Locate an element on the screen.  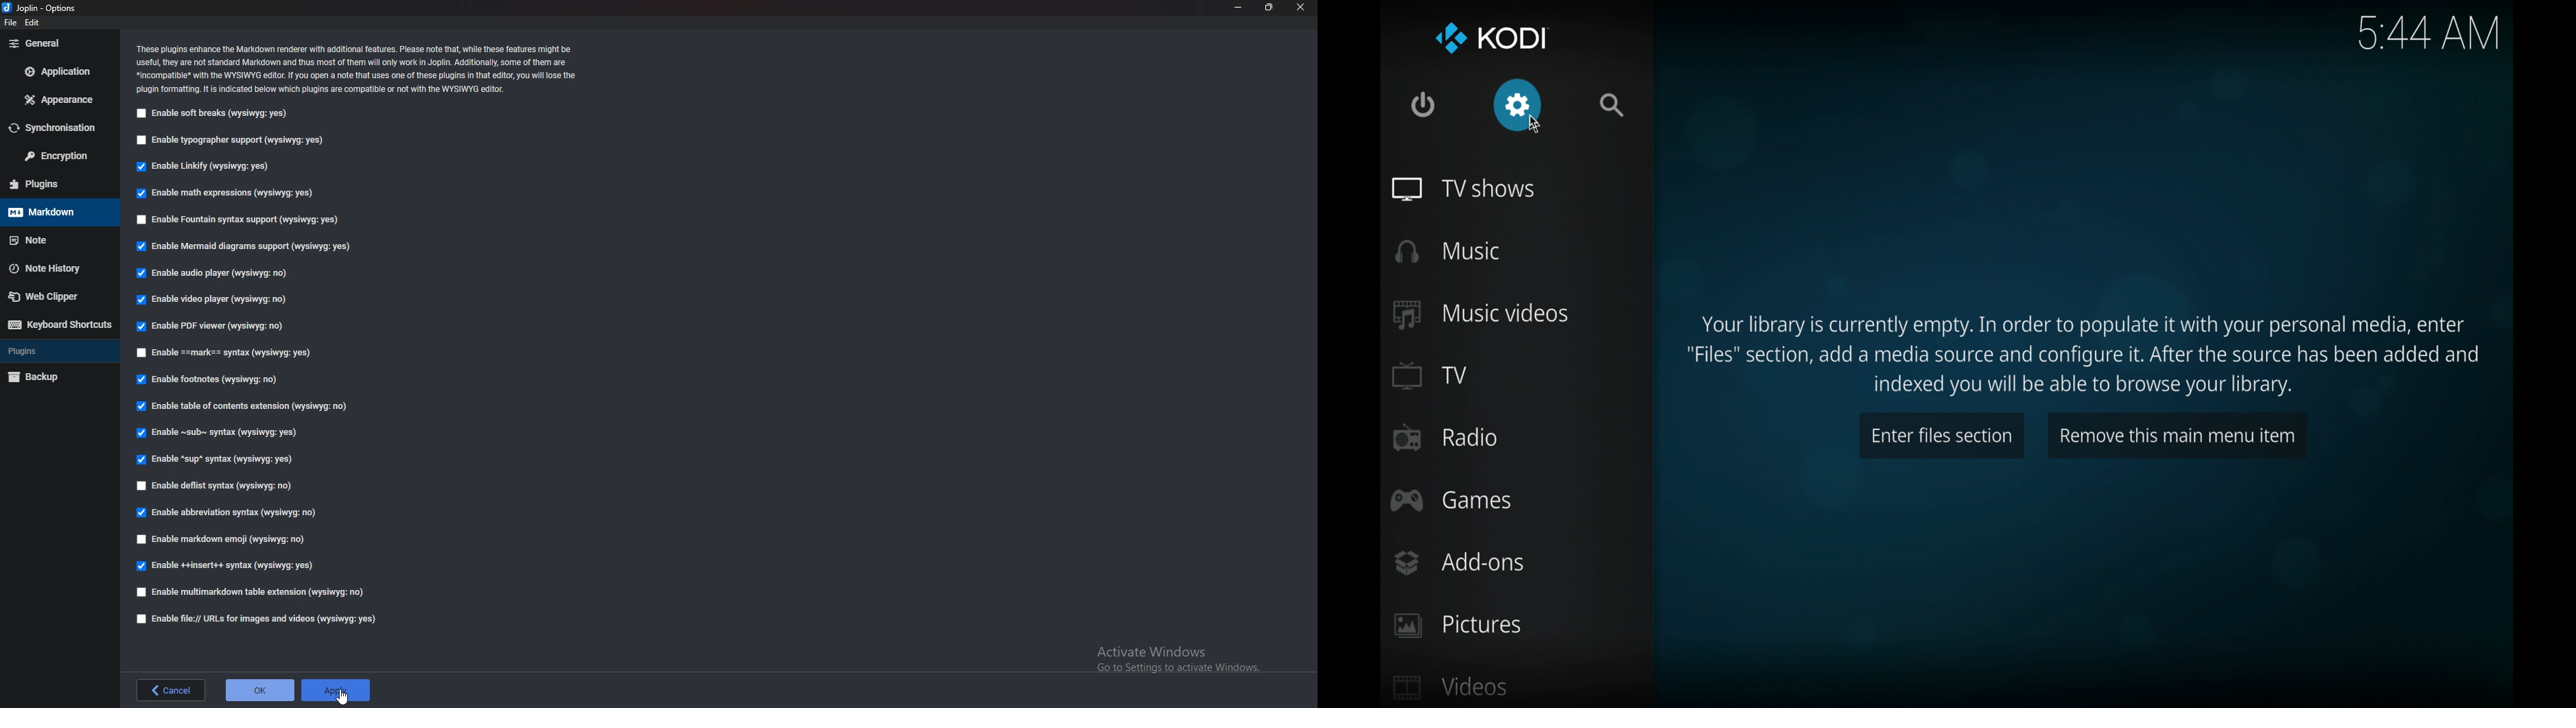
radio is located at coordinates (1444, 437).